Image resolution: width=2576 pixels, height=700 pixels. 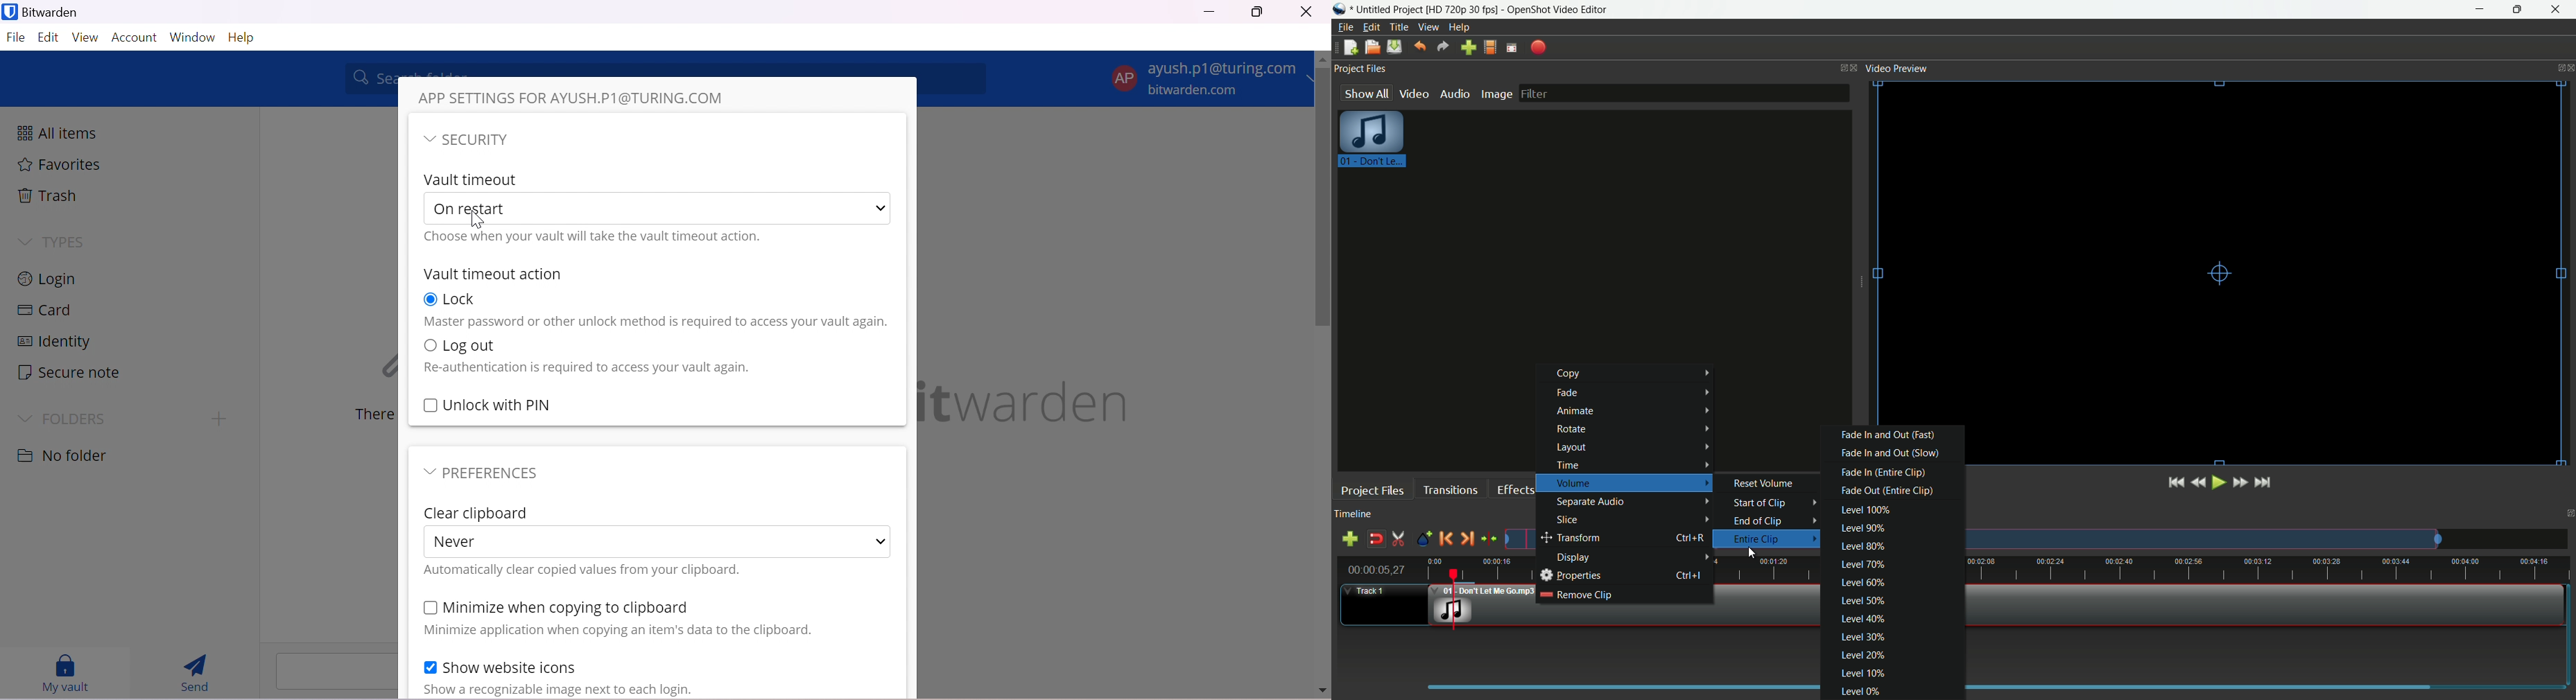 I want to click on app name, so click(x=1558, y=9).